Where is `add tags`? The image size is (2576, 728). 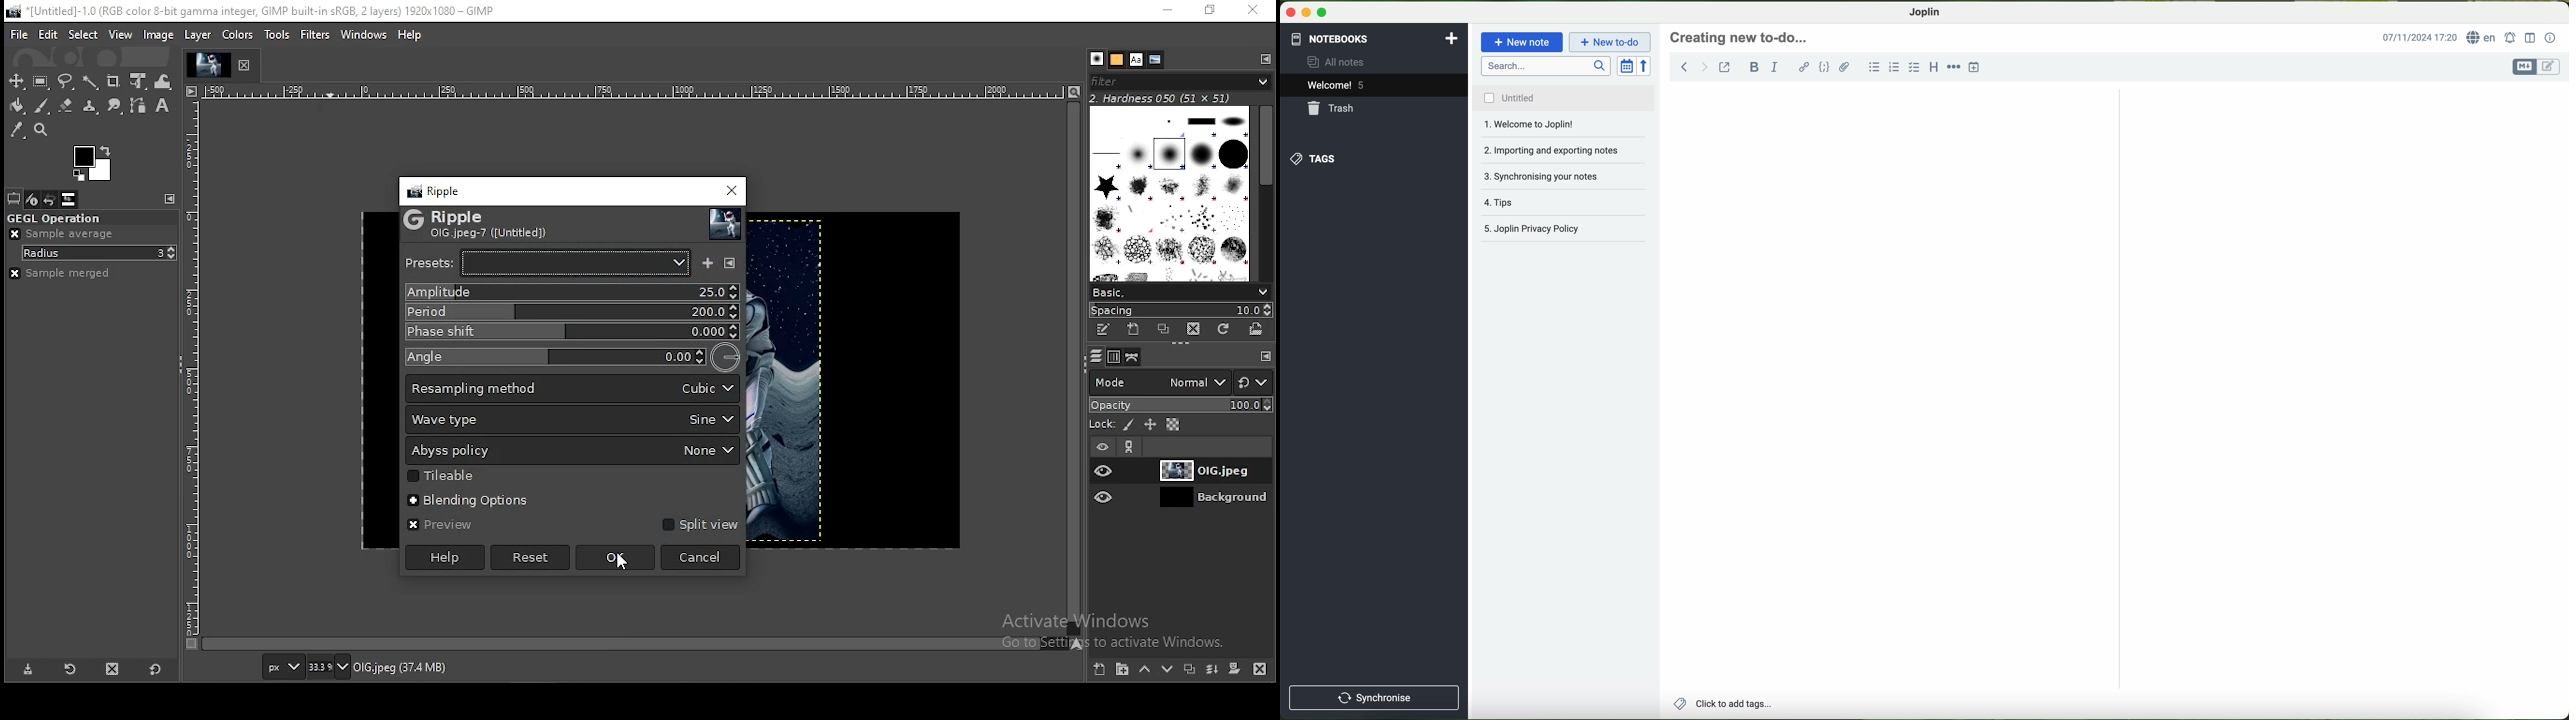
add tags is located at coordinates (1723, 705).